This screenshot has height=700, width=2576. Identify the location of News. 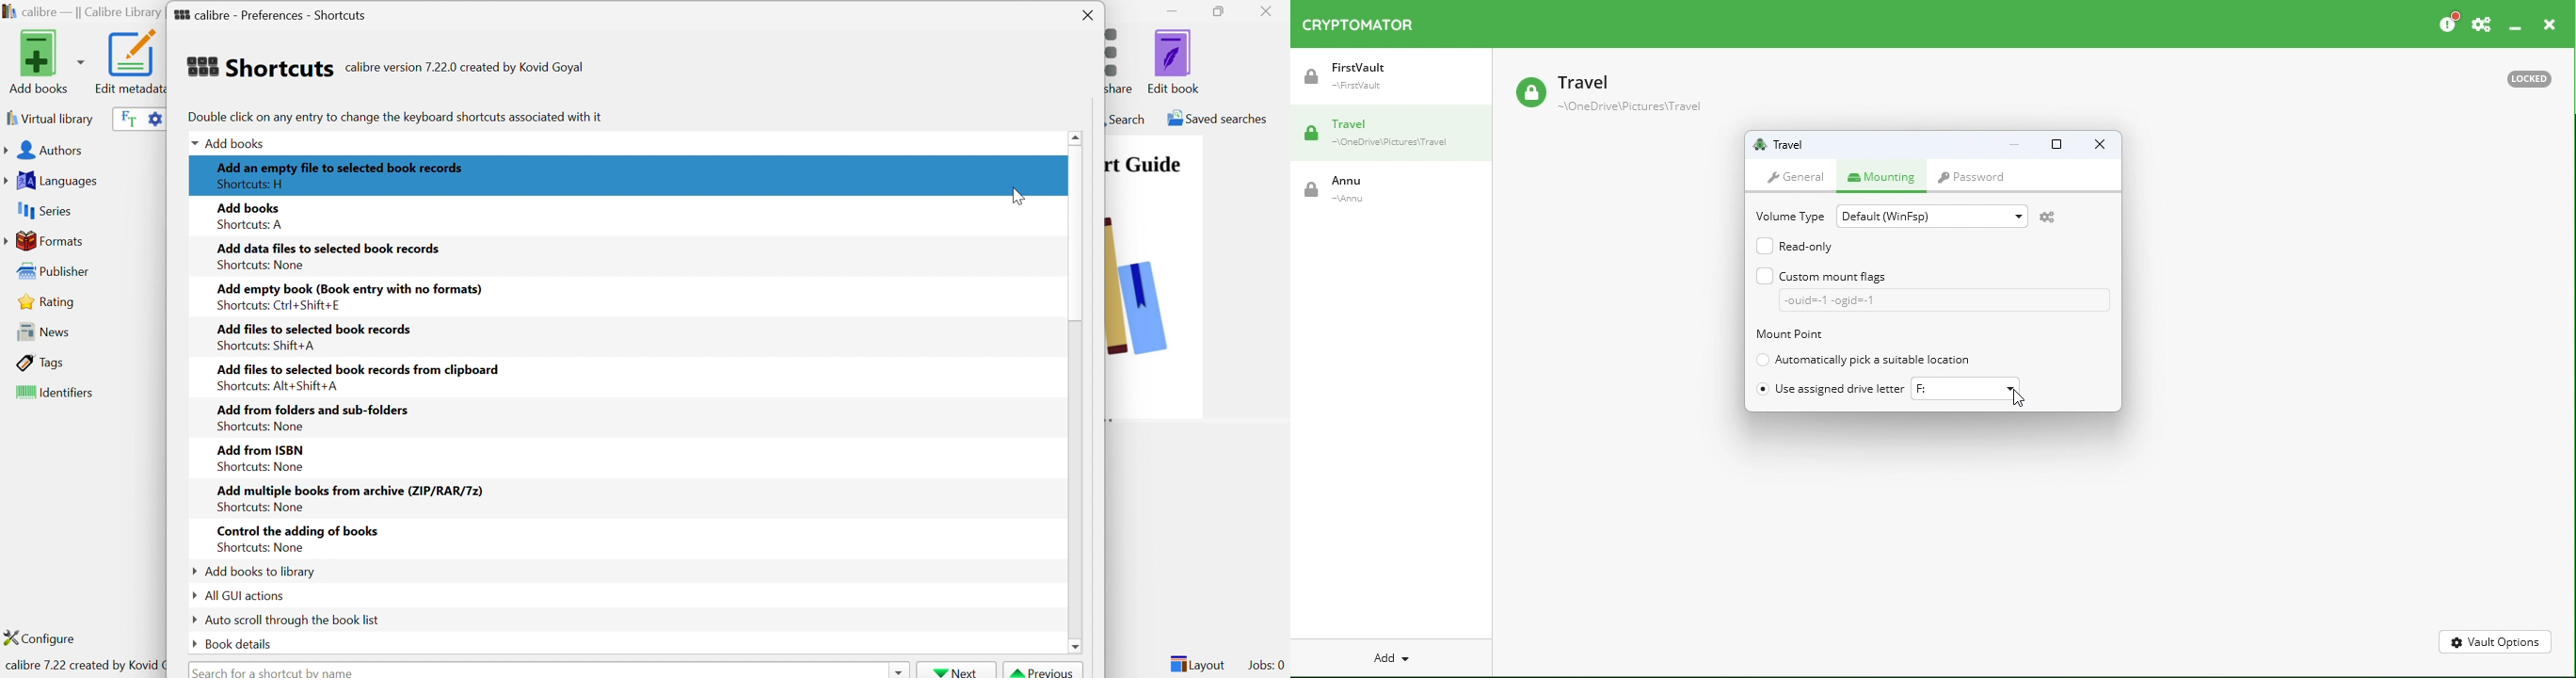
(39, 331).